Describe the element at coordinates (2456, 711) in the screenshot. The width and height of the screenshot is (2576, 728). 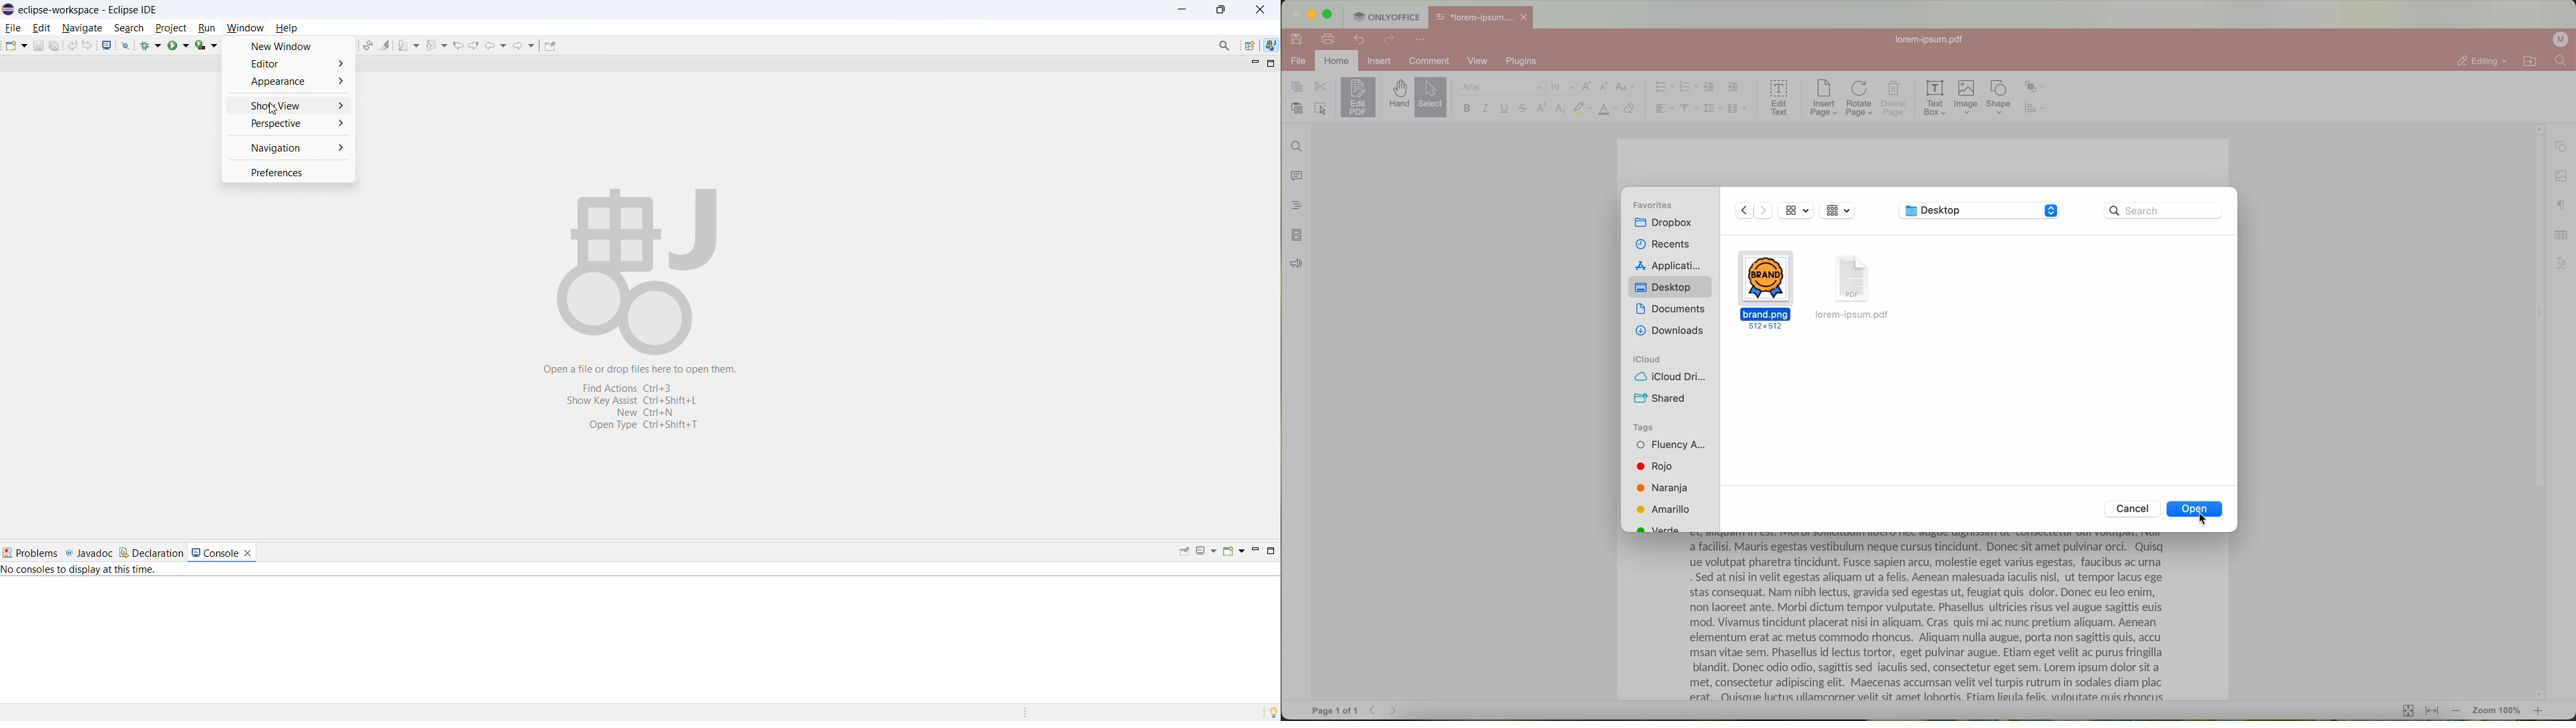
I see `zoom out` at that location.